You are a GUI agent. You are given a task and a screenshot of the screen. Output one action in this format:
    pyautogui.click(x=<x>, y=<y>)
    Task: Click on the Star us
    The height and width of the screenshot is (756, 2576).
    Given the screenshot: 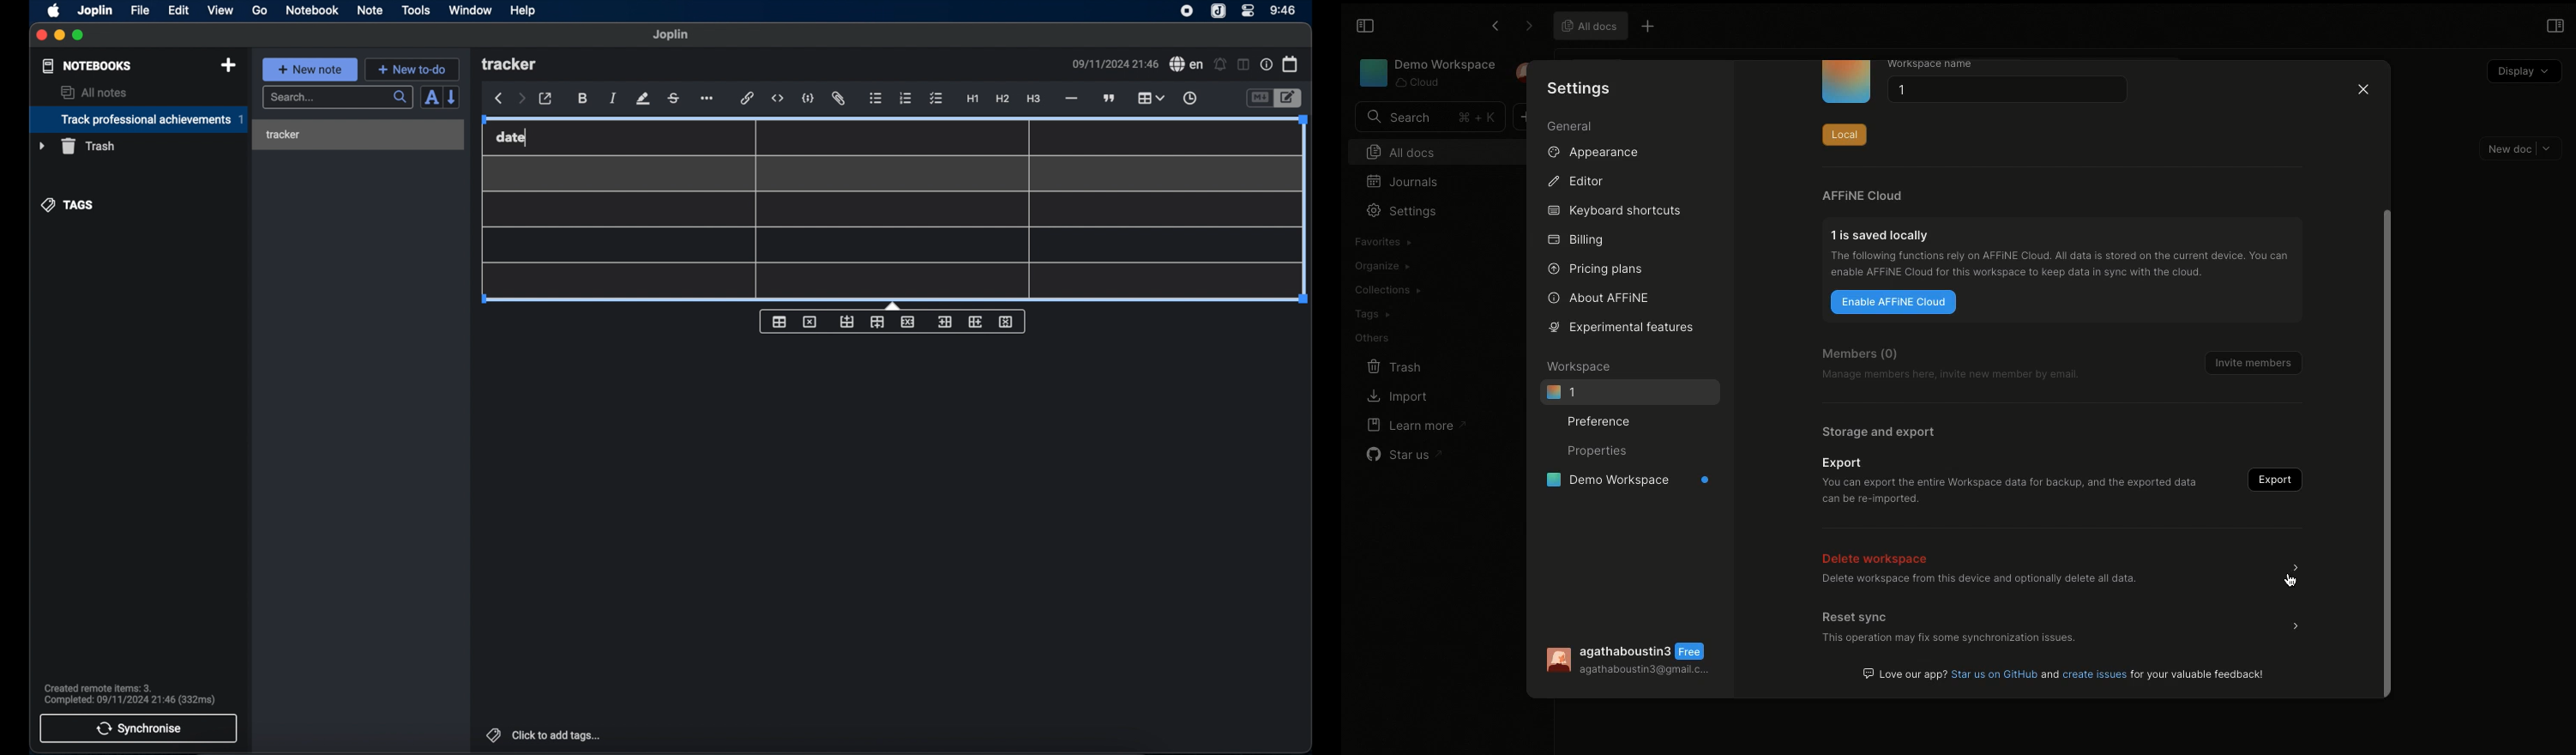 What is the action you would take?
    pyautogui.click(x=1403, y=451)
    